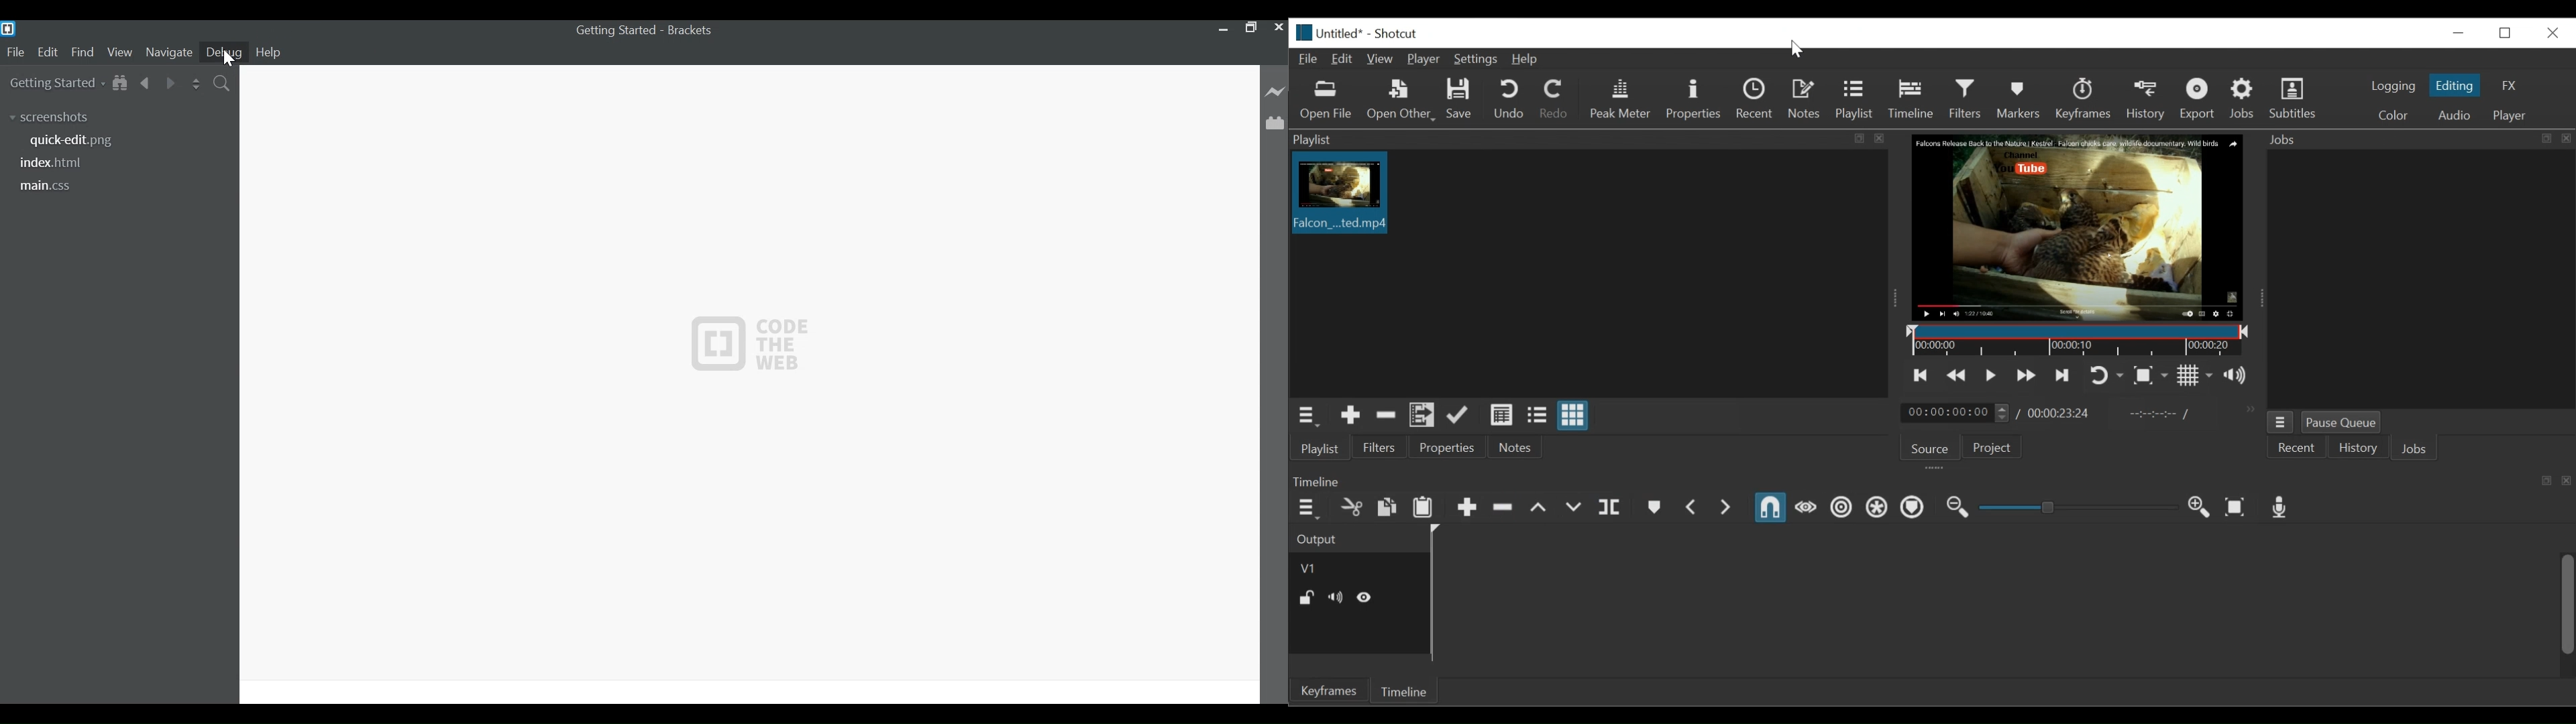  What do you see at coordinates (1653, 509) in the screenshot?
I see `Create/ Edit marker` at bounding box center [1653, 509].